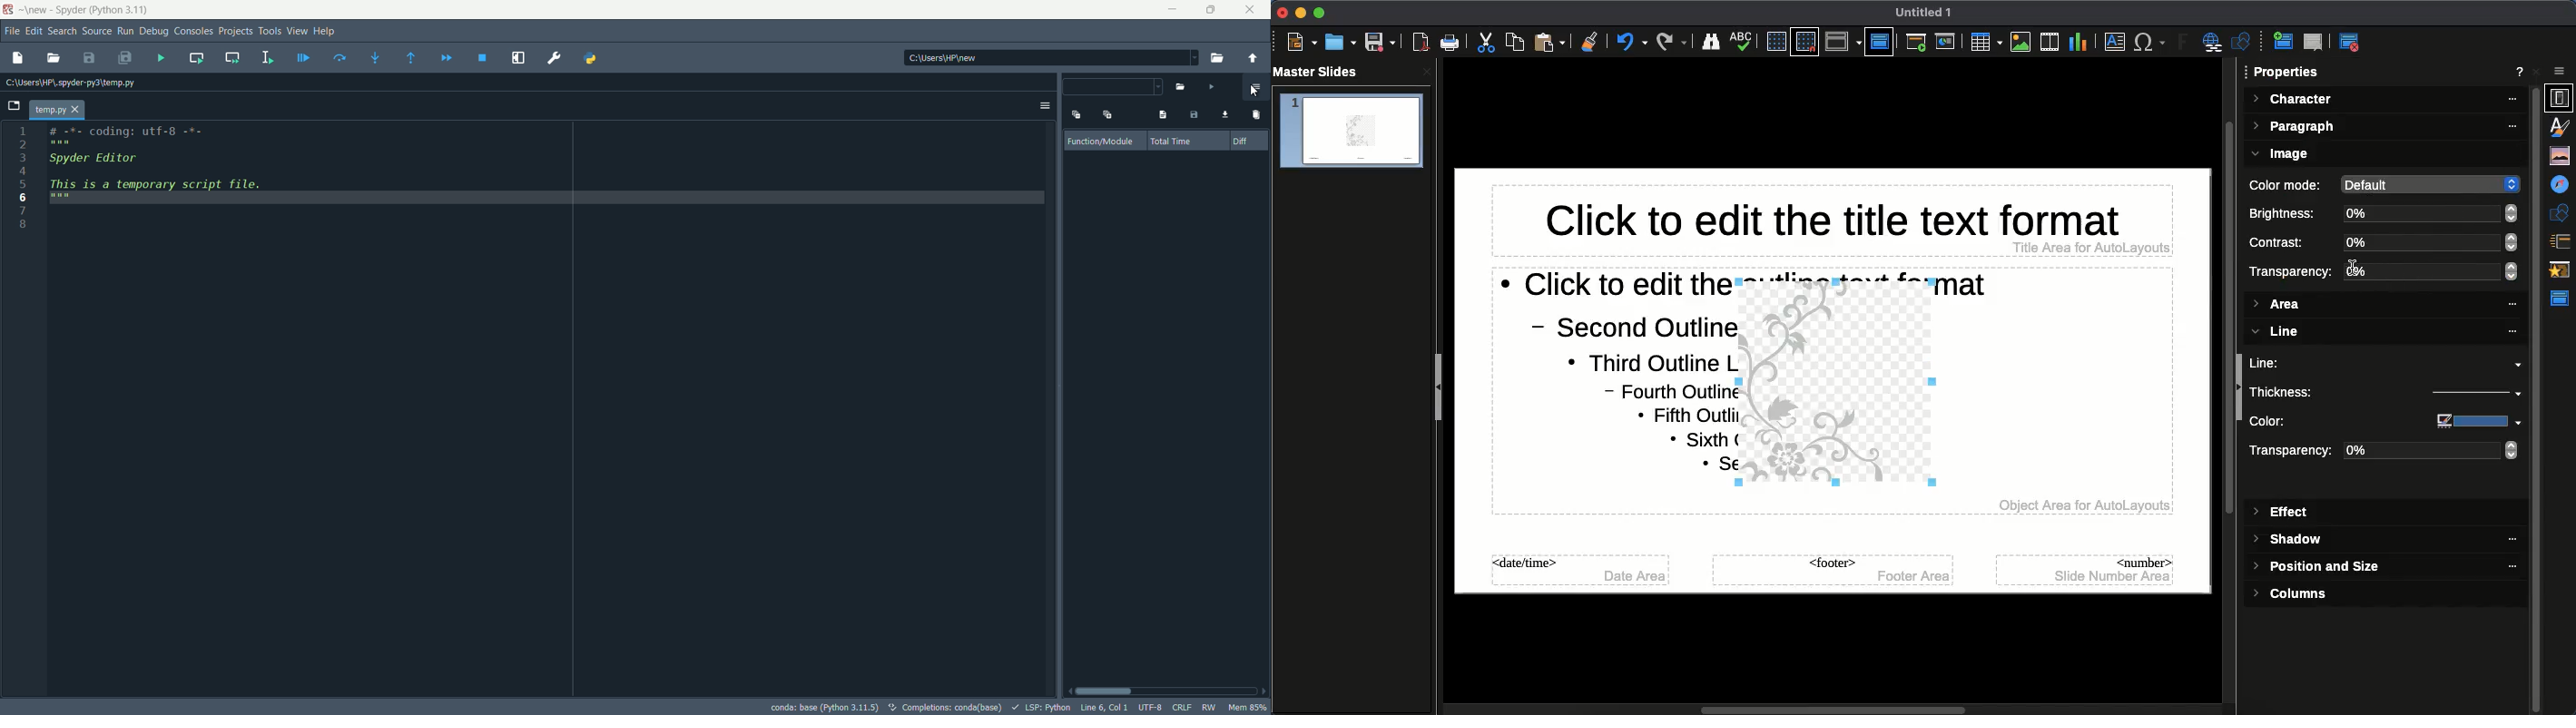  I want to click on source menu, so click(95, 32).